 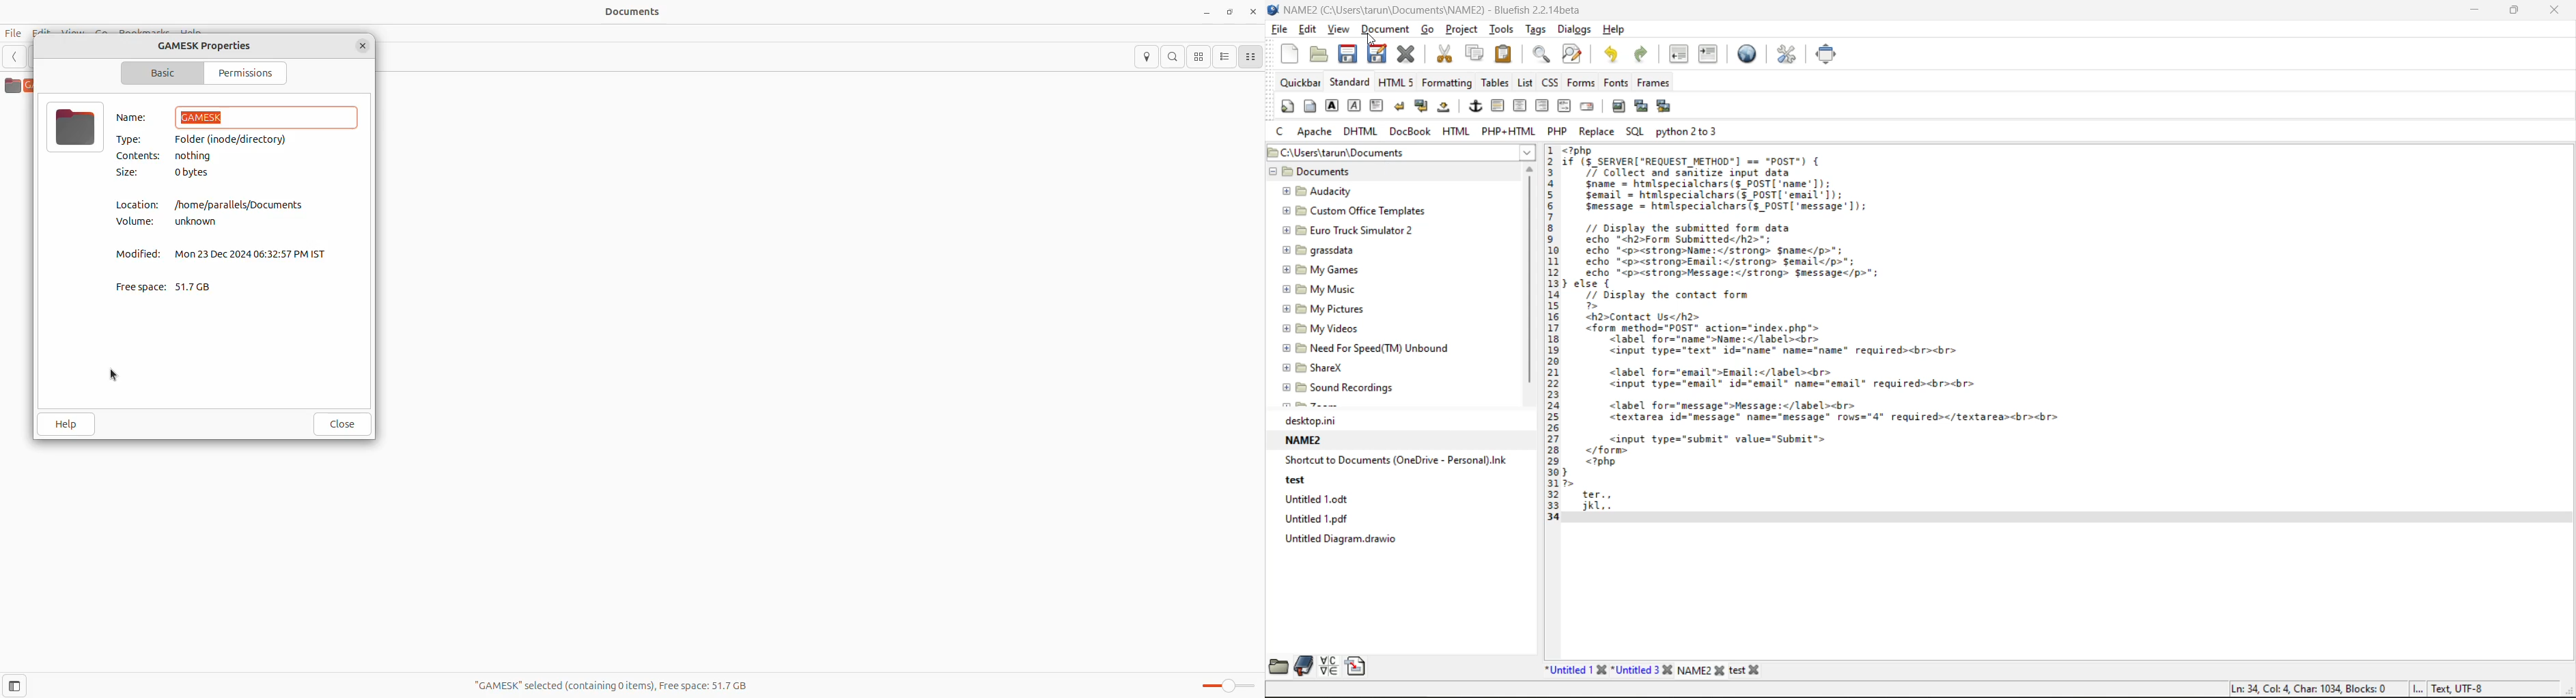 What do you see at coordinates (141, 285) in the screenshot?
I see `Free space` at bounding box center [141, 285].